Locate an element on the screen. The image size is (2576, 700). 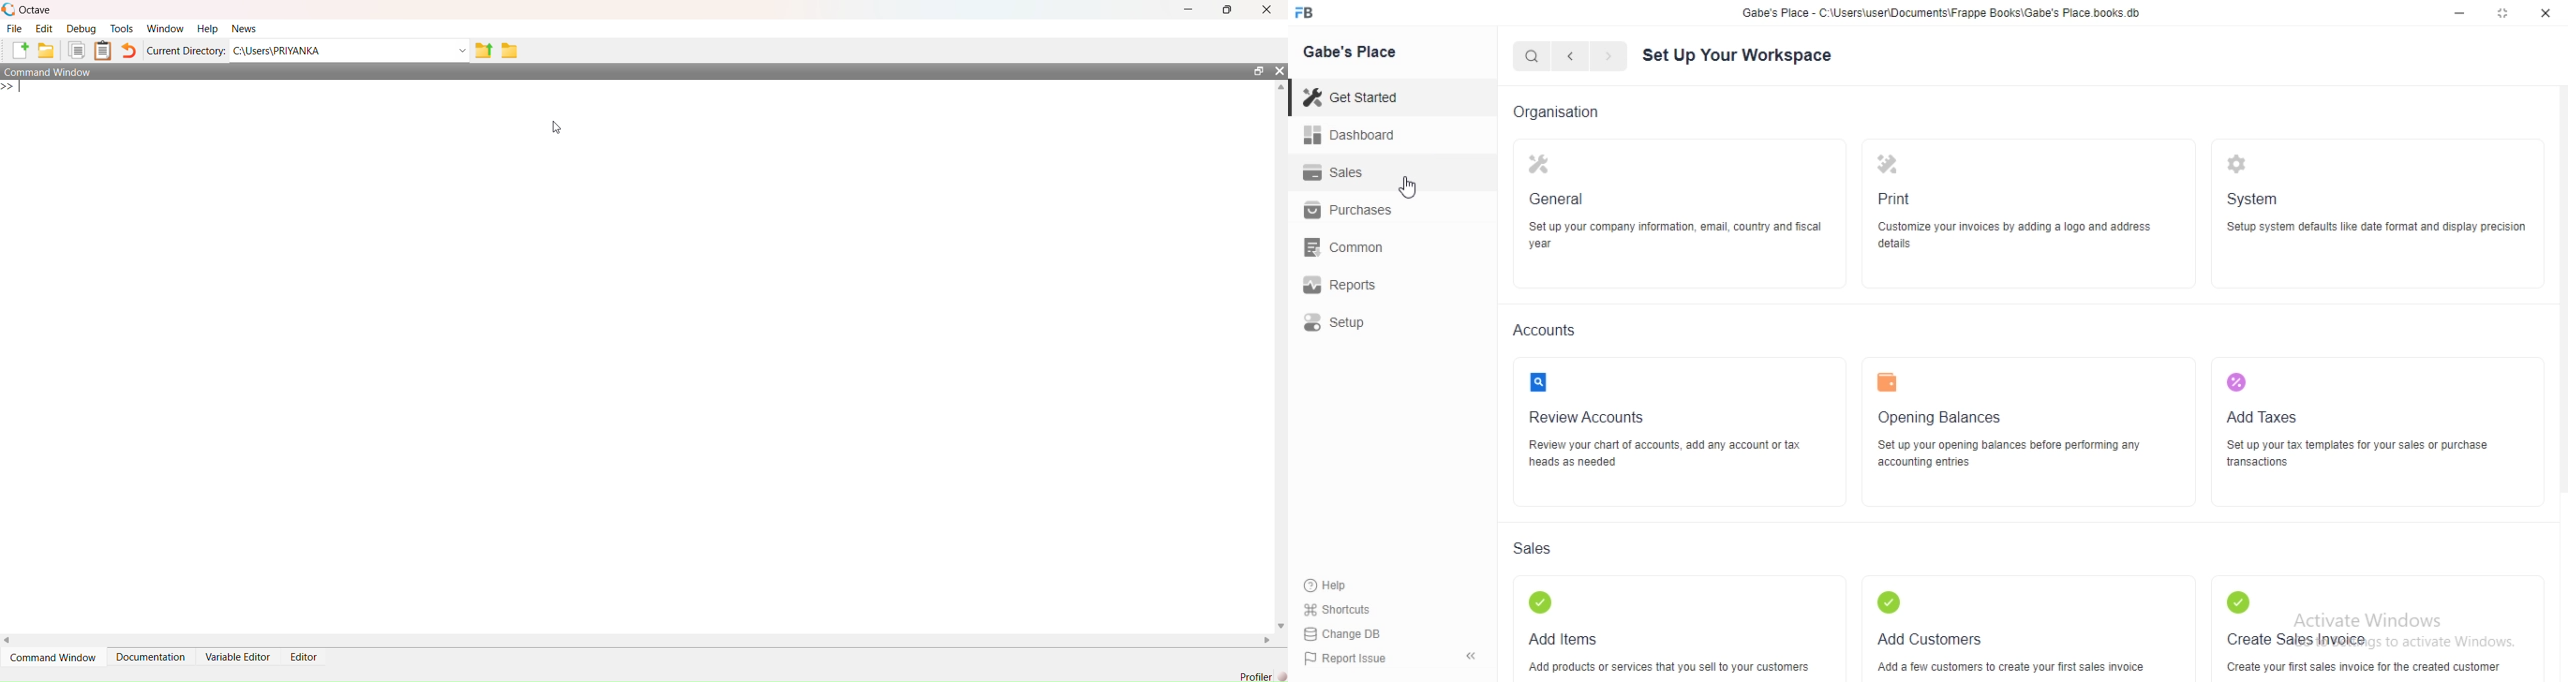
maximize is located at coordinates (2504, 15).